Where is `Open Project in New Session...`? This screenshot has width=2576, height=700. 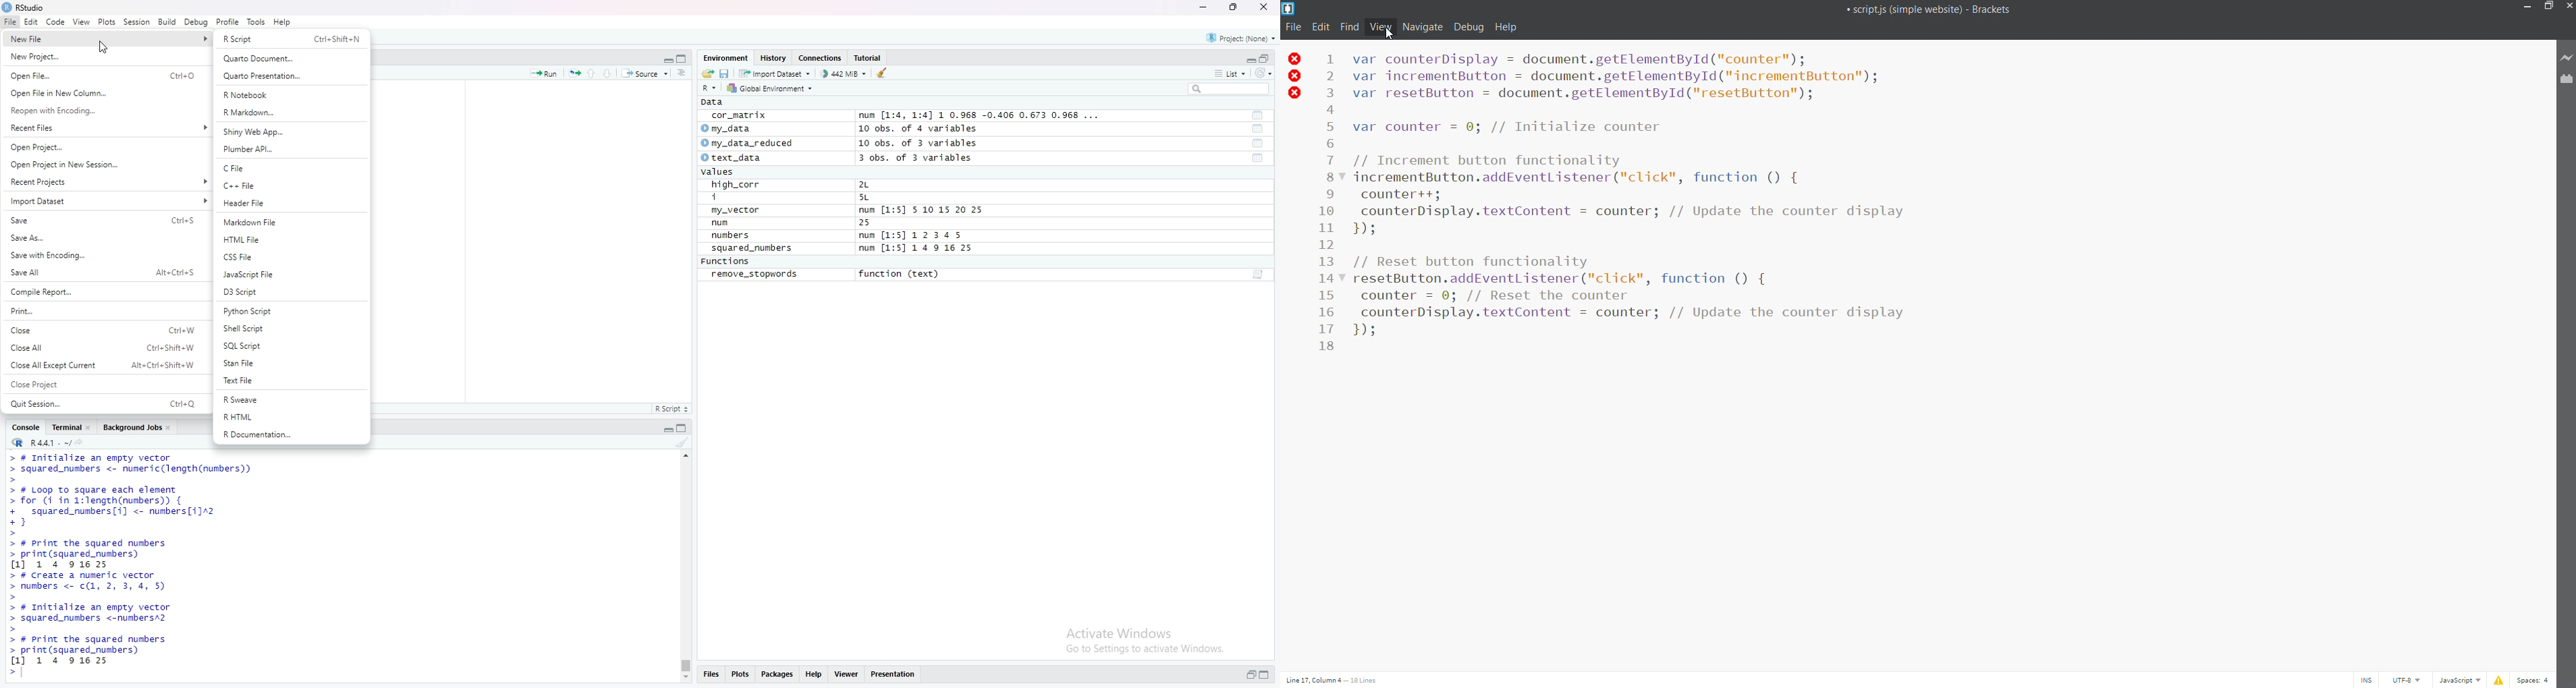
Open Project in New Session... is located at coordinates (103, 165).